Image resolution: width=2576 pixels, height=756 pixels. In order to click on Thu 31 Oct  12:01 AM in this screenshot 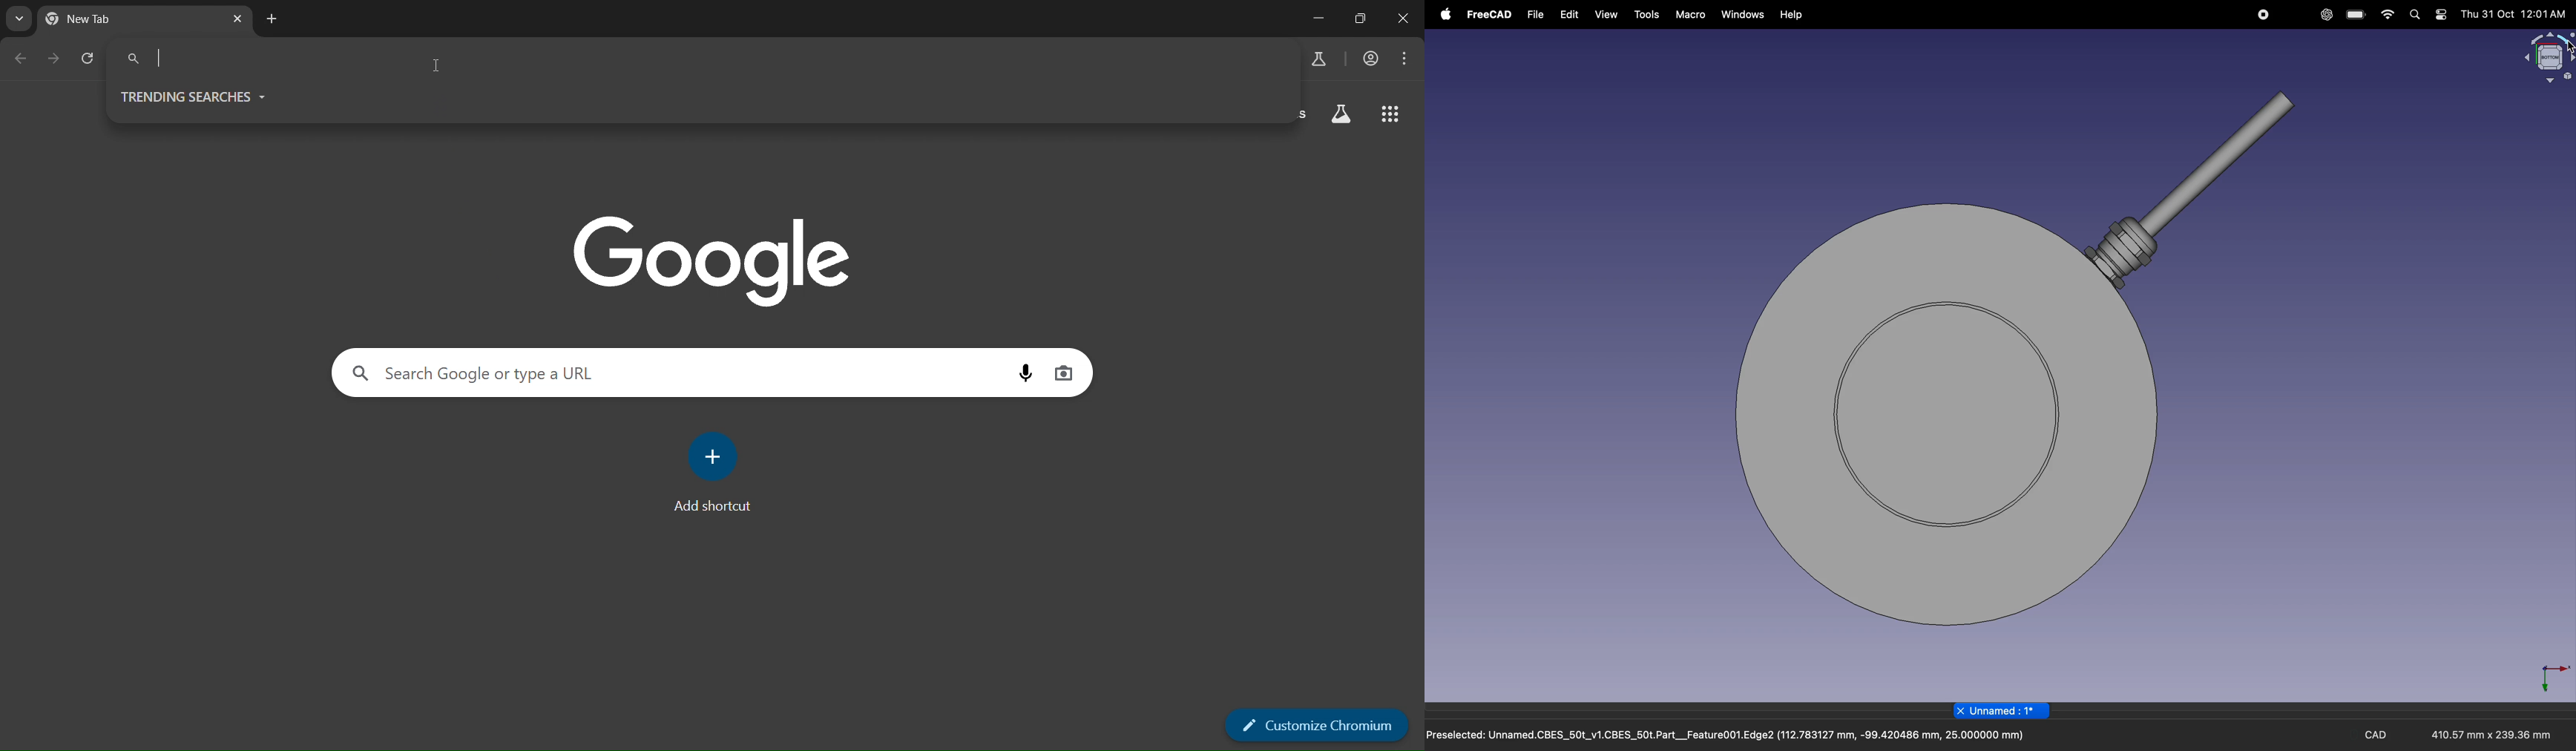, I will do `click(2514, 13)`.